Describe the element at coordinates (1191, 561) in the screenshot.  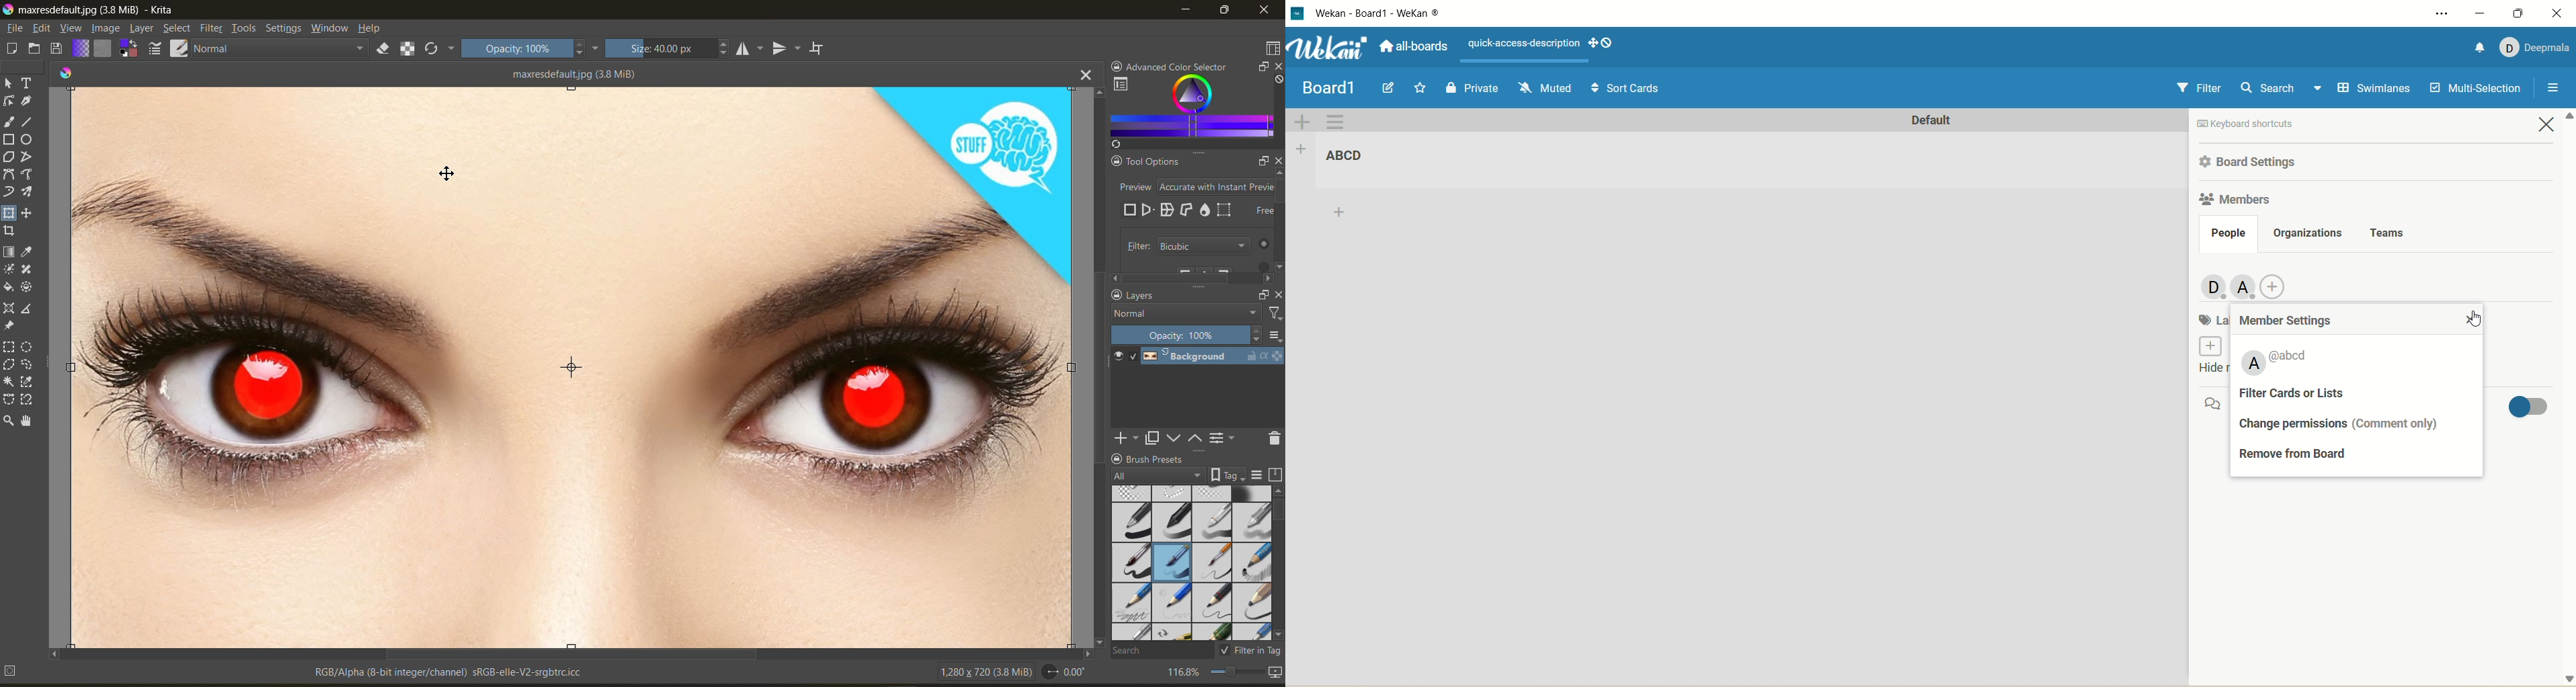
I see `brush presets` at that location.